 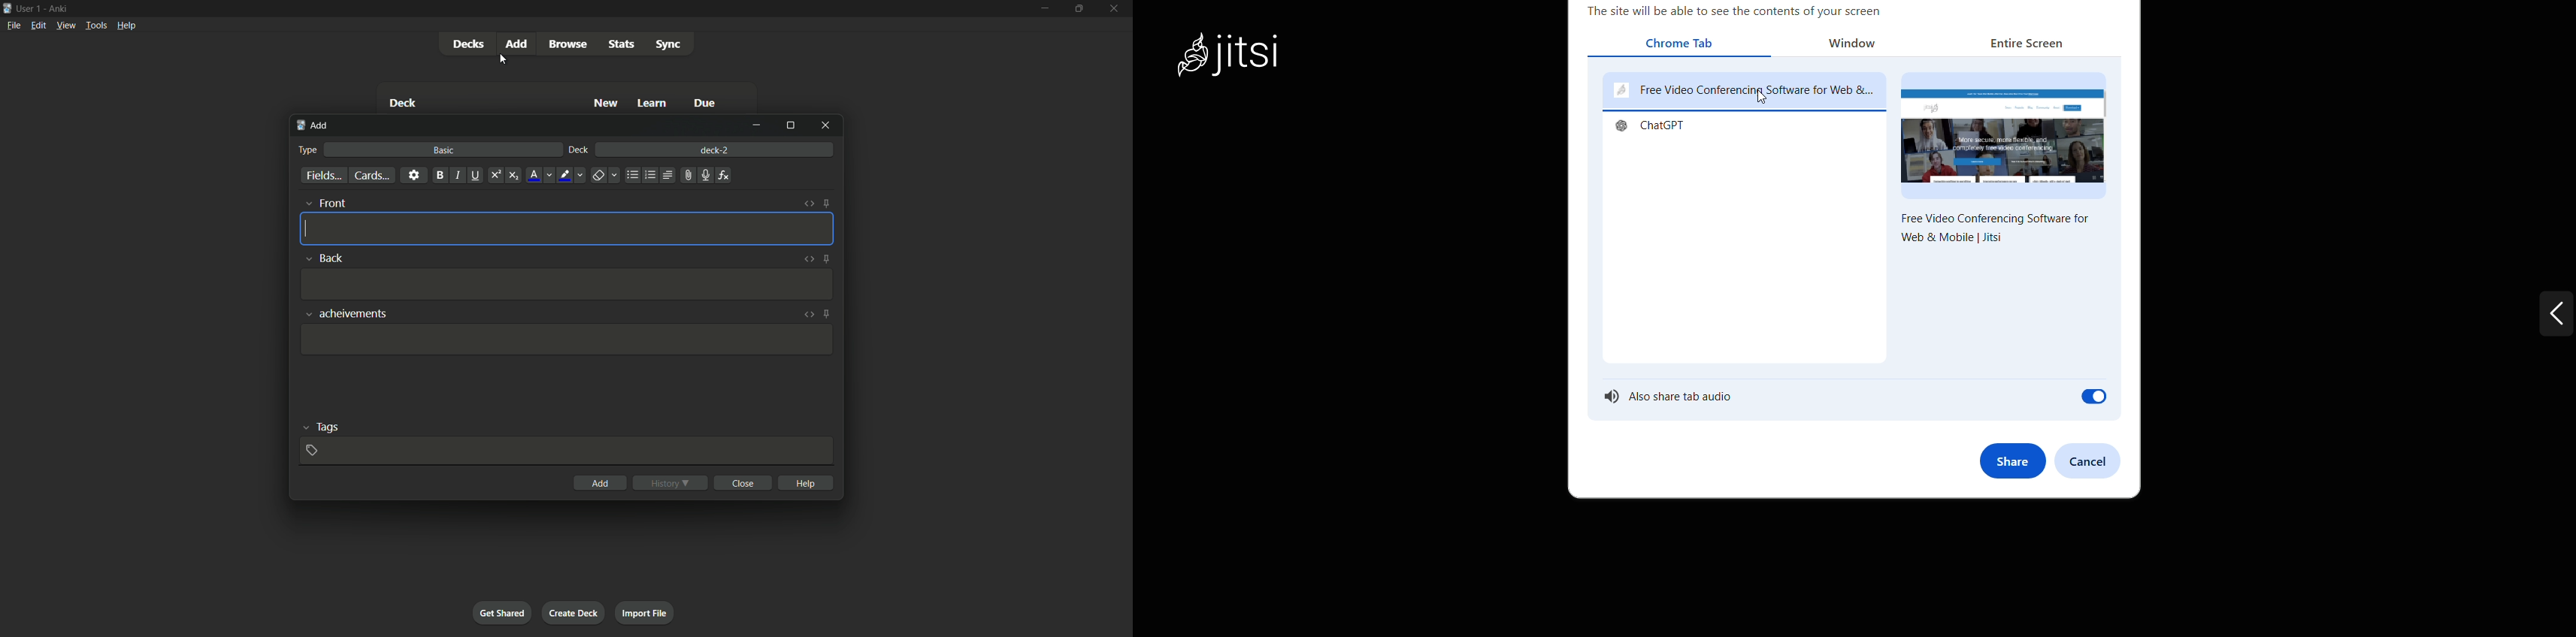 I want to click on alignment, so click(x=668, y=175).